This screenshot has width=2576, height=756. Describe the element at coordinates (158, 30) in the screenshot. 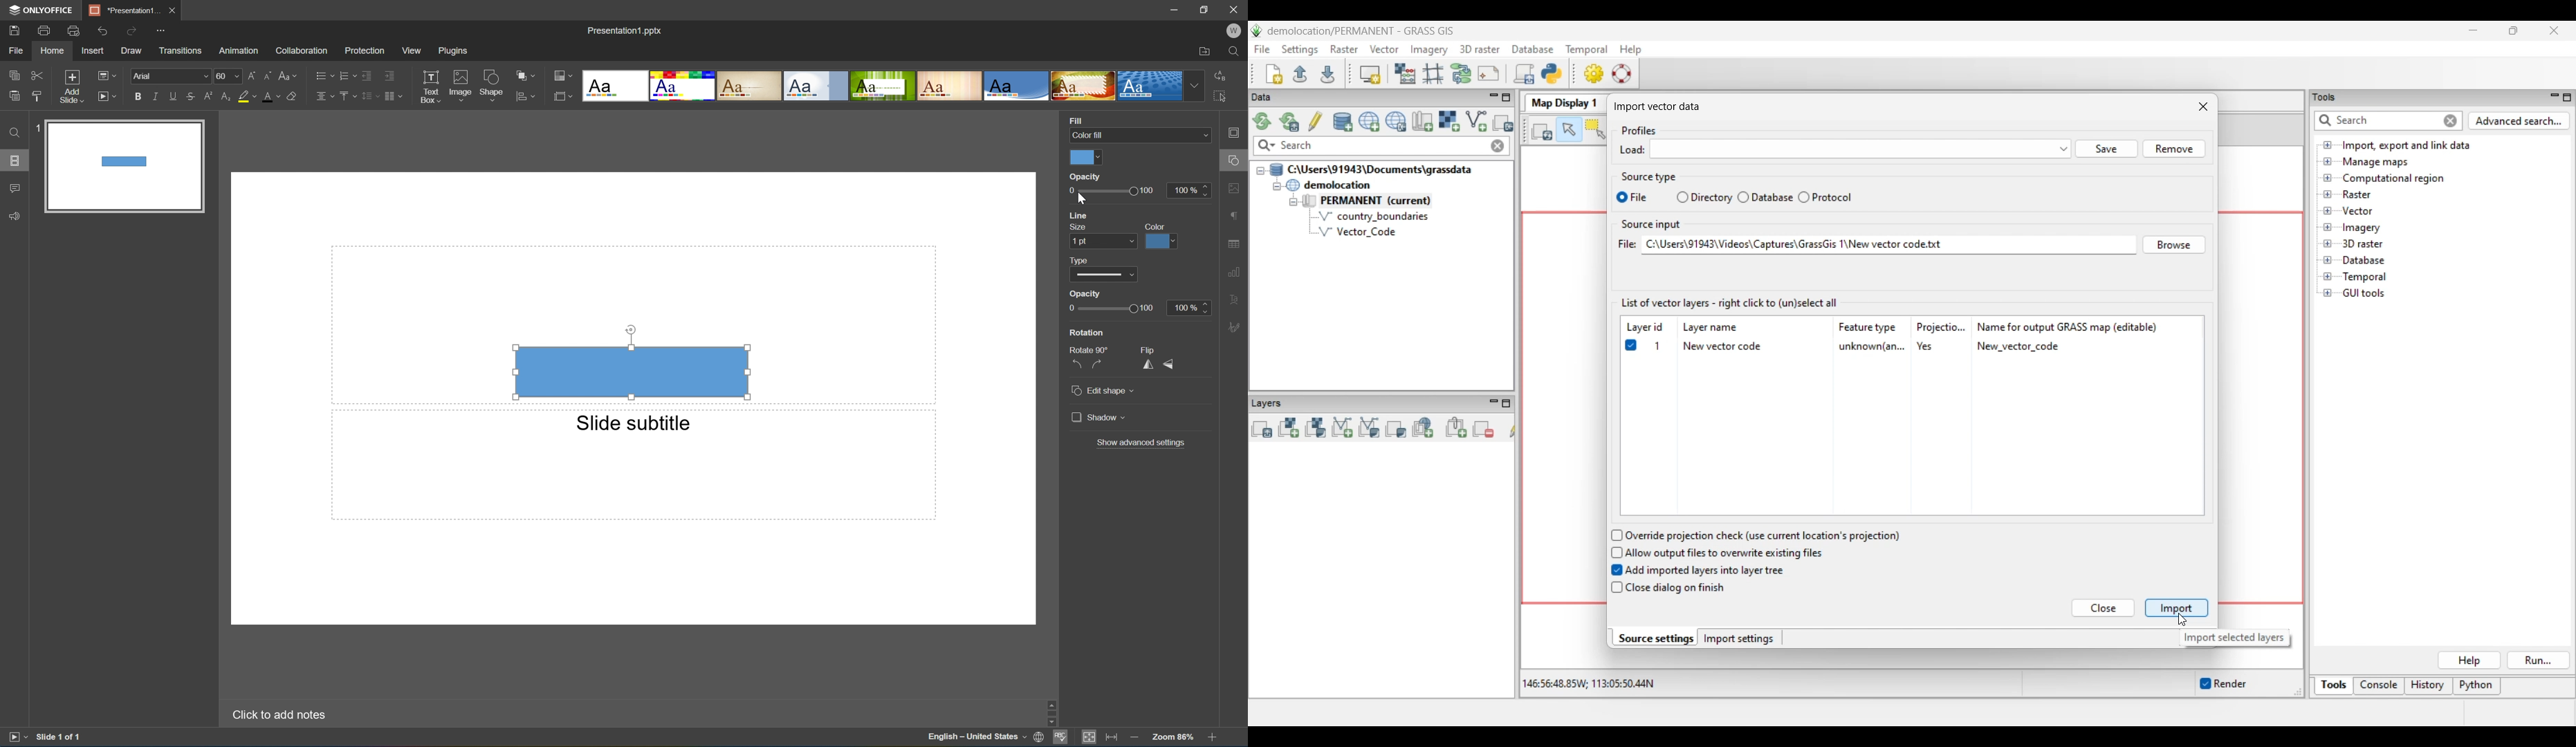

I see `Customize quick access toolbar` at that location.